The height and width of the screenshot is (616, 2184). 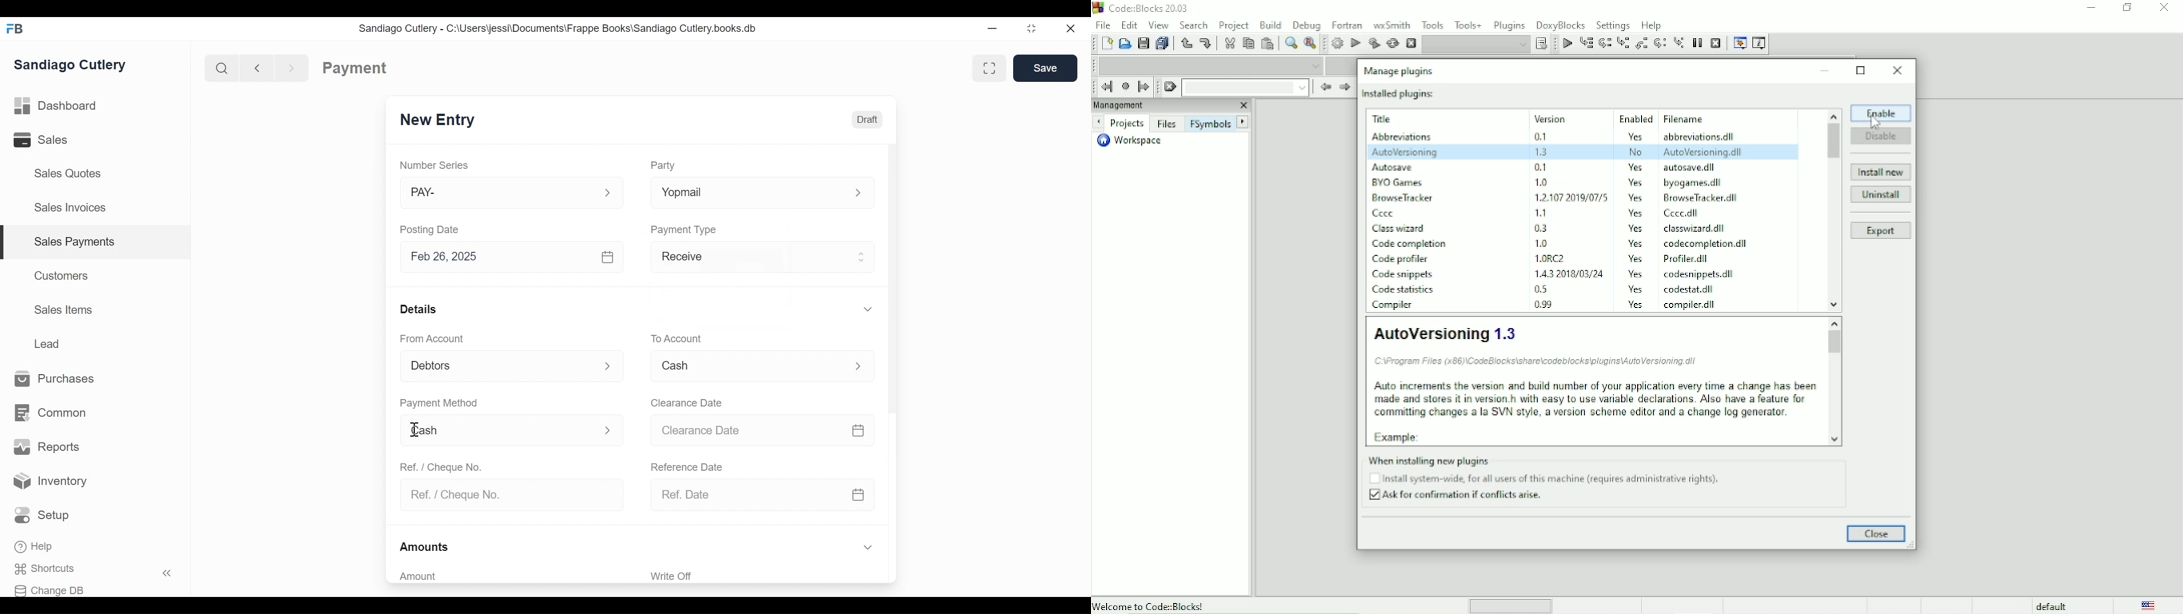 What do you see at coordinates (1690, 260) in the screenshot?
I see `file` at bounding box center [1690, 260].